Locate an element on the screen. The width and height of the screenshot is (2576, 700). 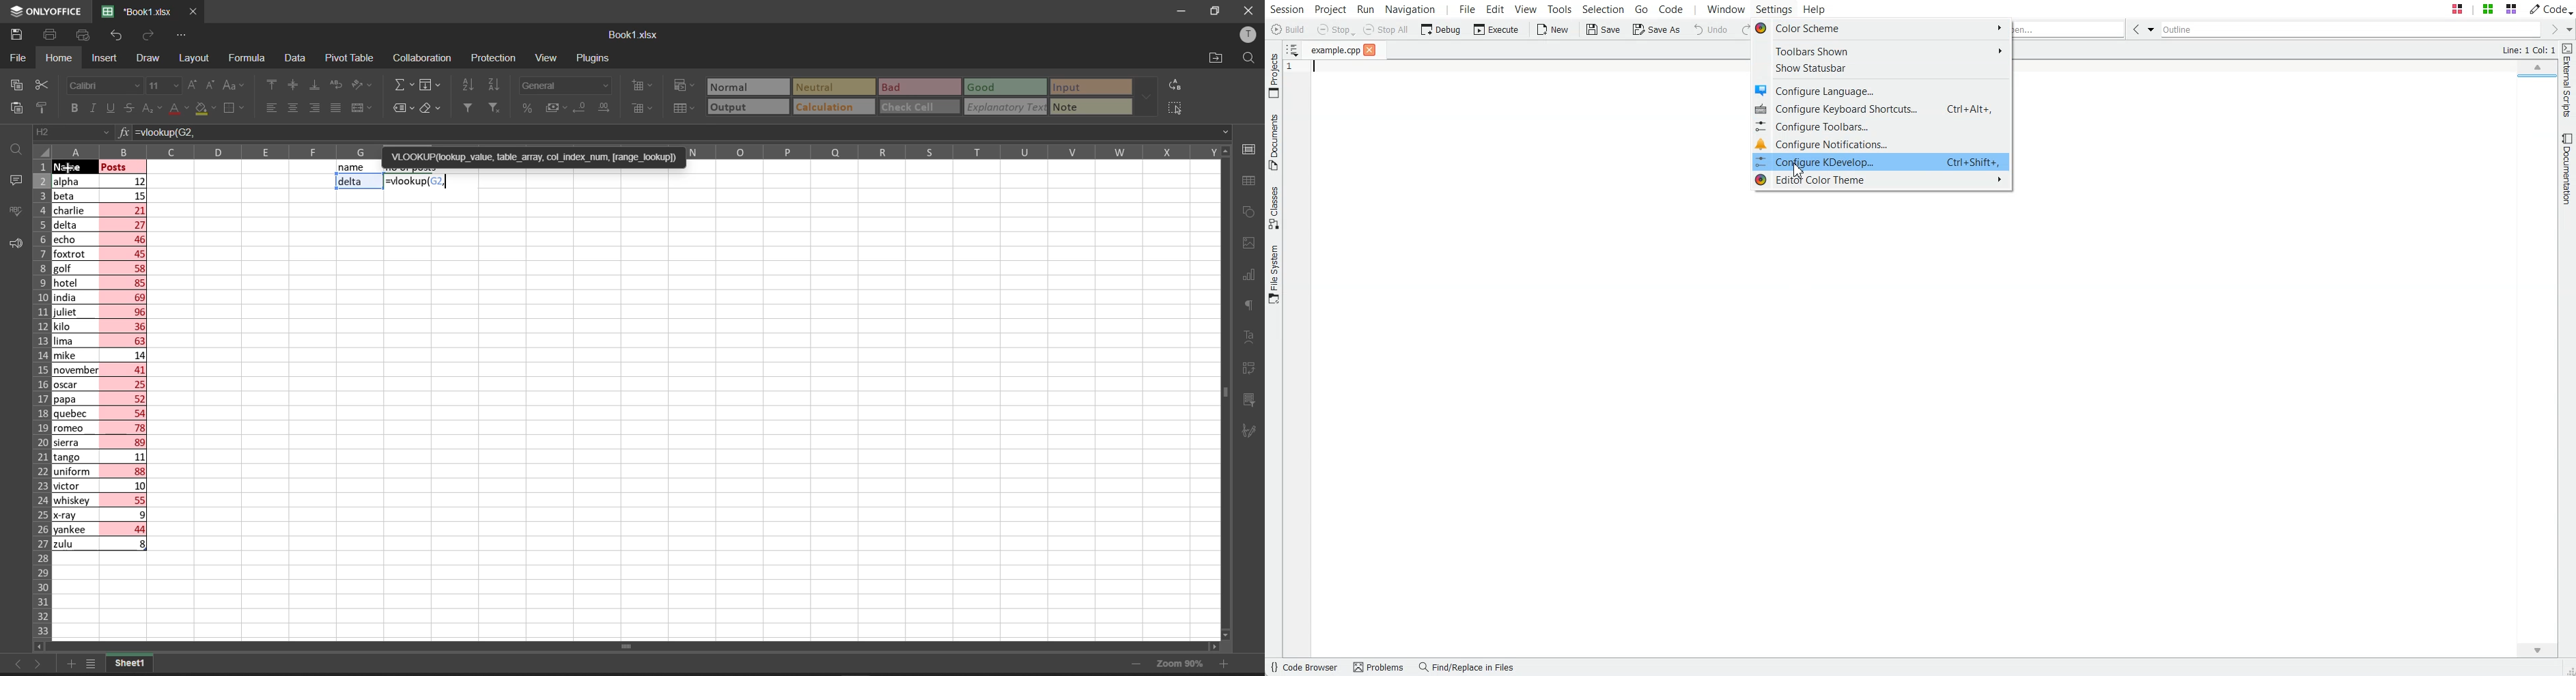
Show Statusbar is located at coordinates (1881, 68).